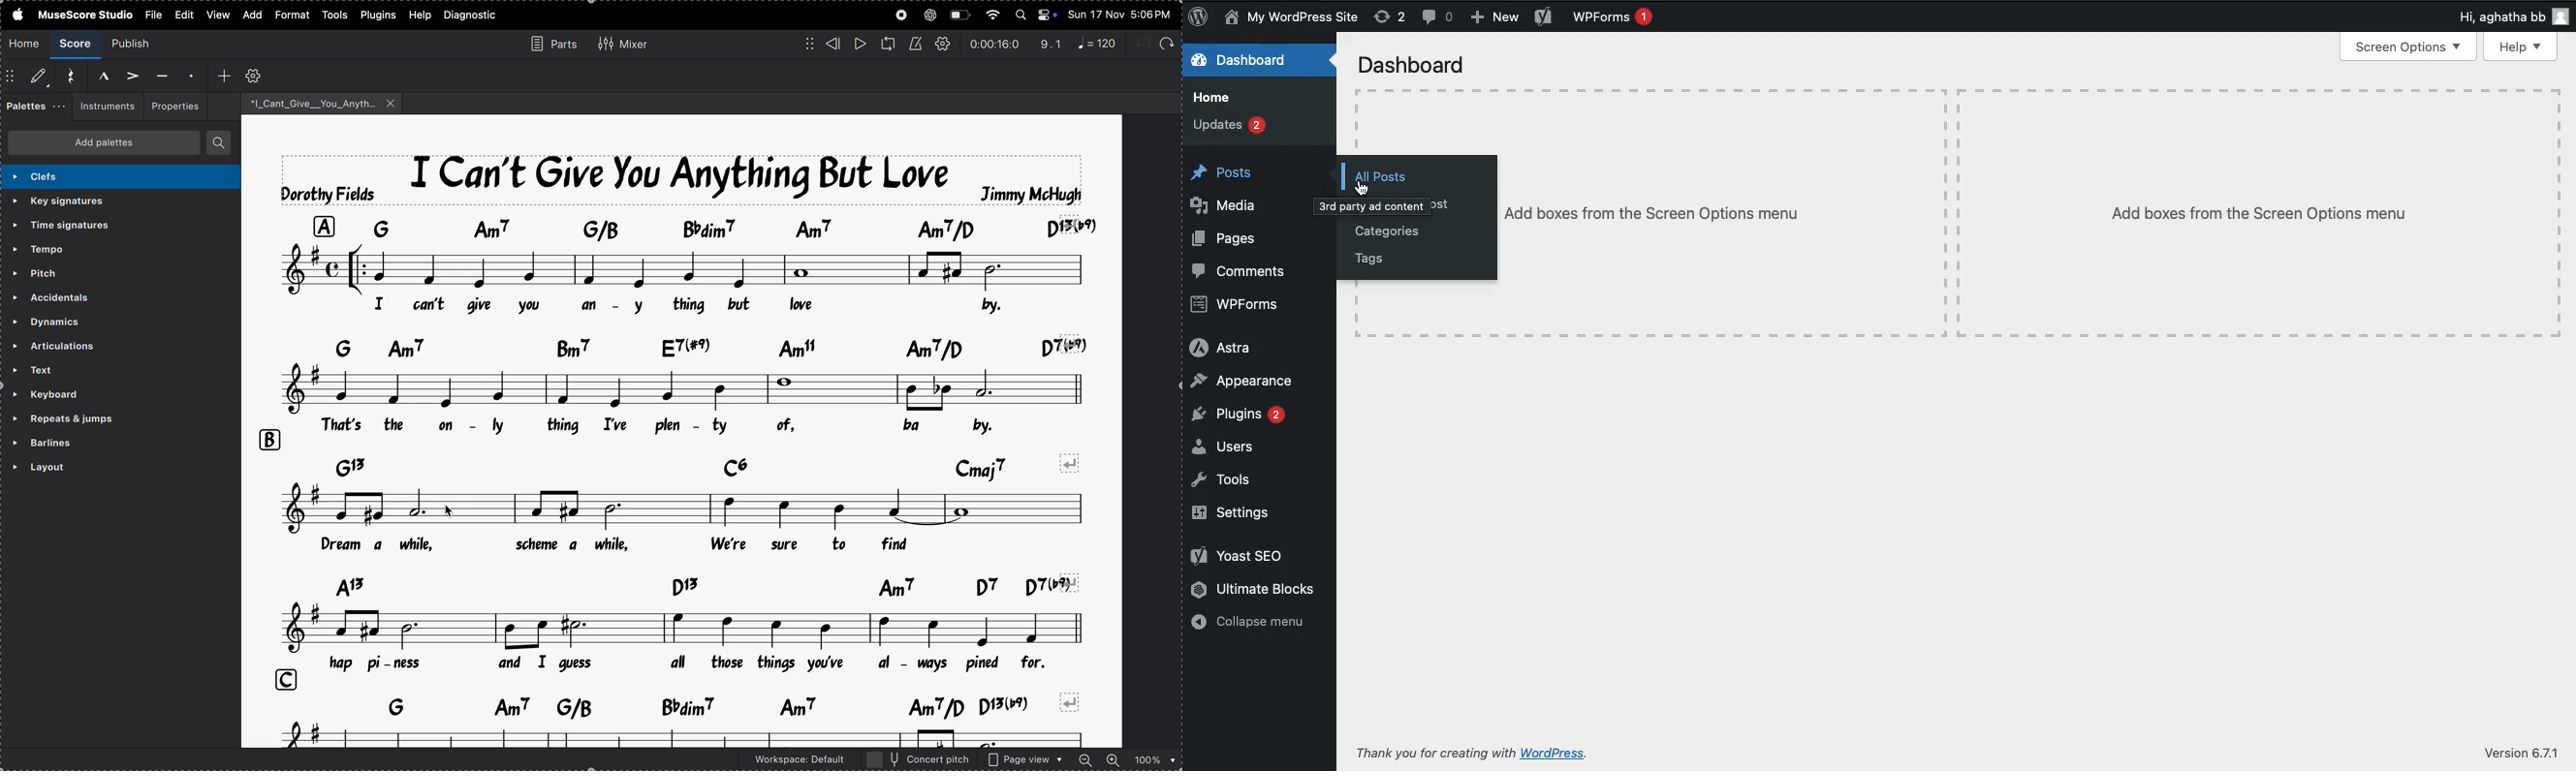 This screenshot has width=2576, height=784. Describe the element at coordinates (919, 759) in the screenshot. I see `concert pitch` at that location.